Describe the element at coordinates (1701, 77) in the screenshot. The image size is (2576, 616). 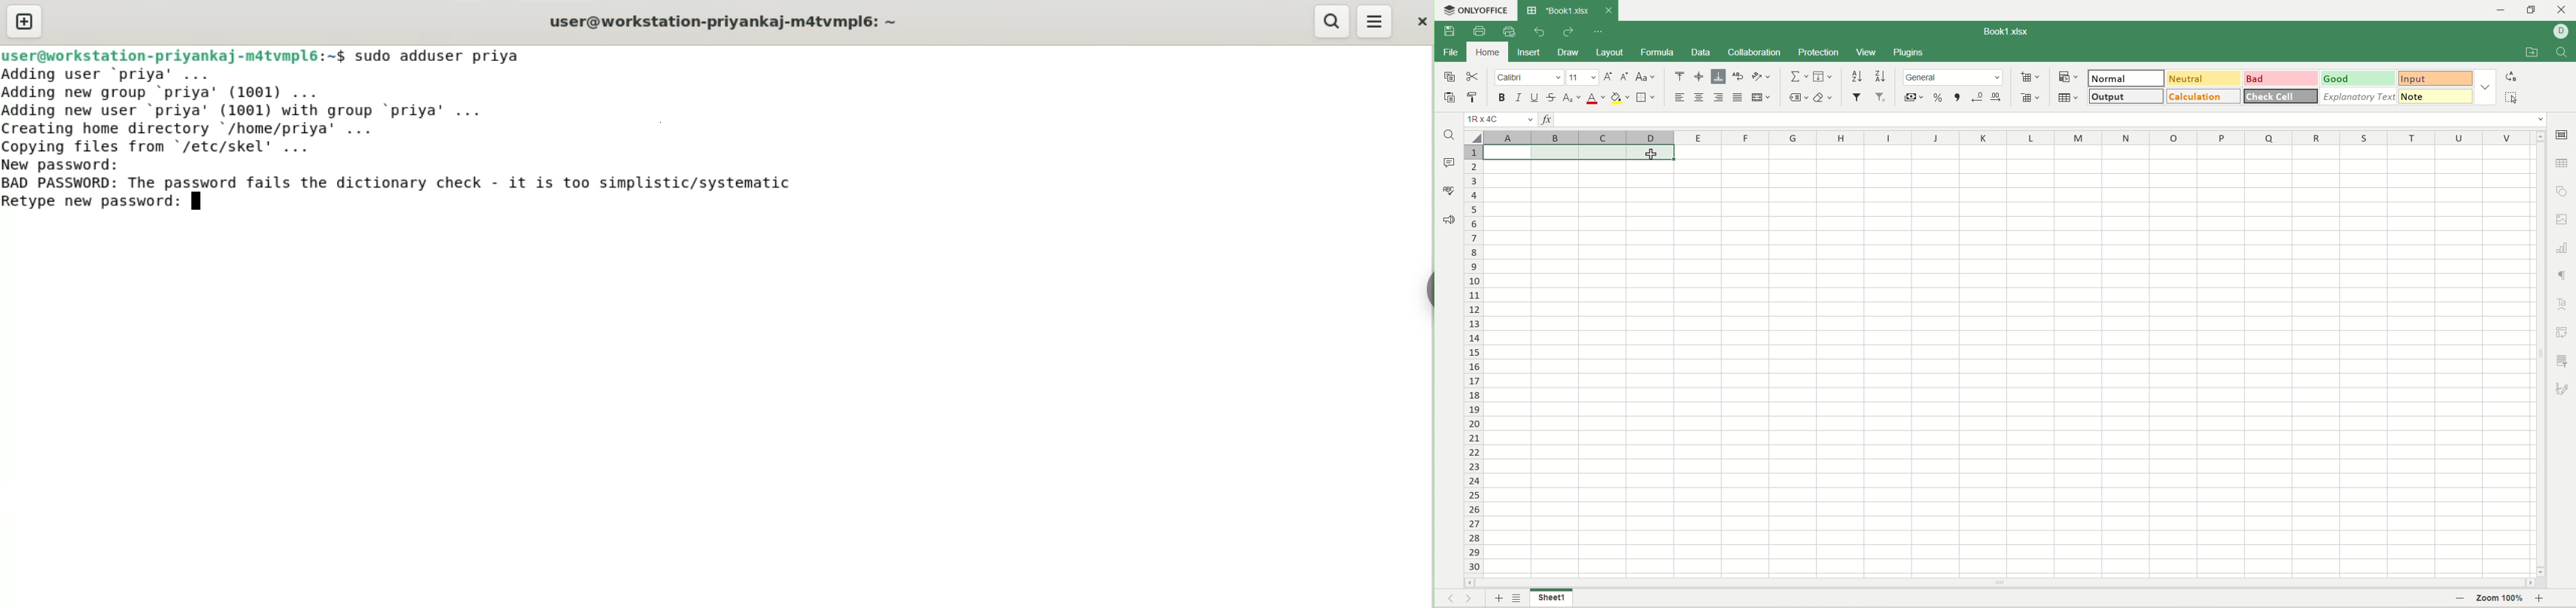
I see `align middle` at that location.